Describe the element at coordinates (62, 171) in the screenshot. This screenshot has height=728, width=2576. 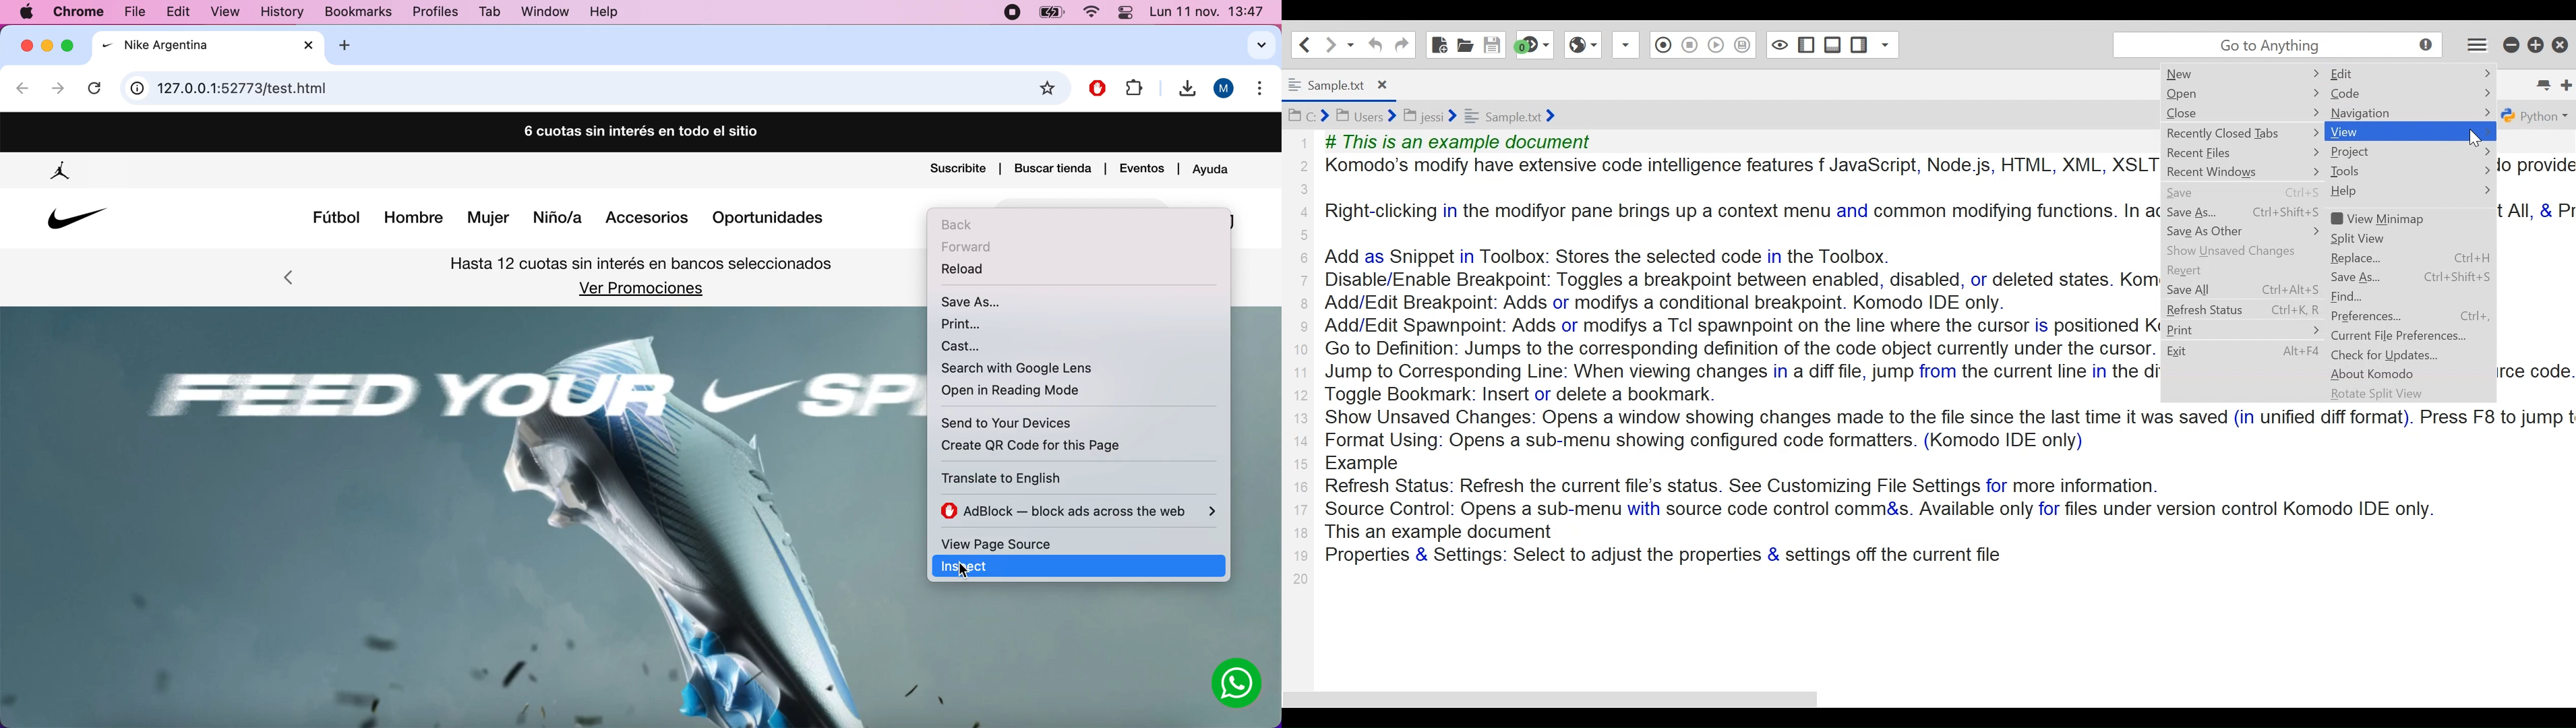
I see `Jordans Logo` at that location.